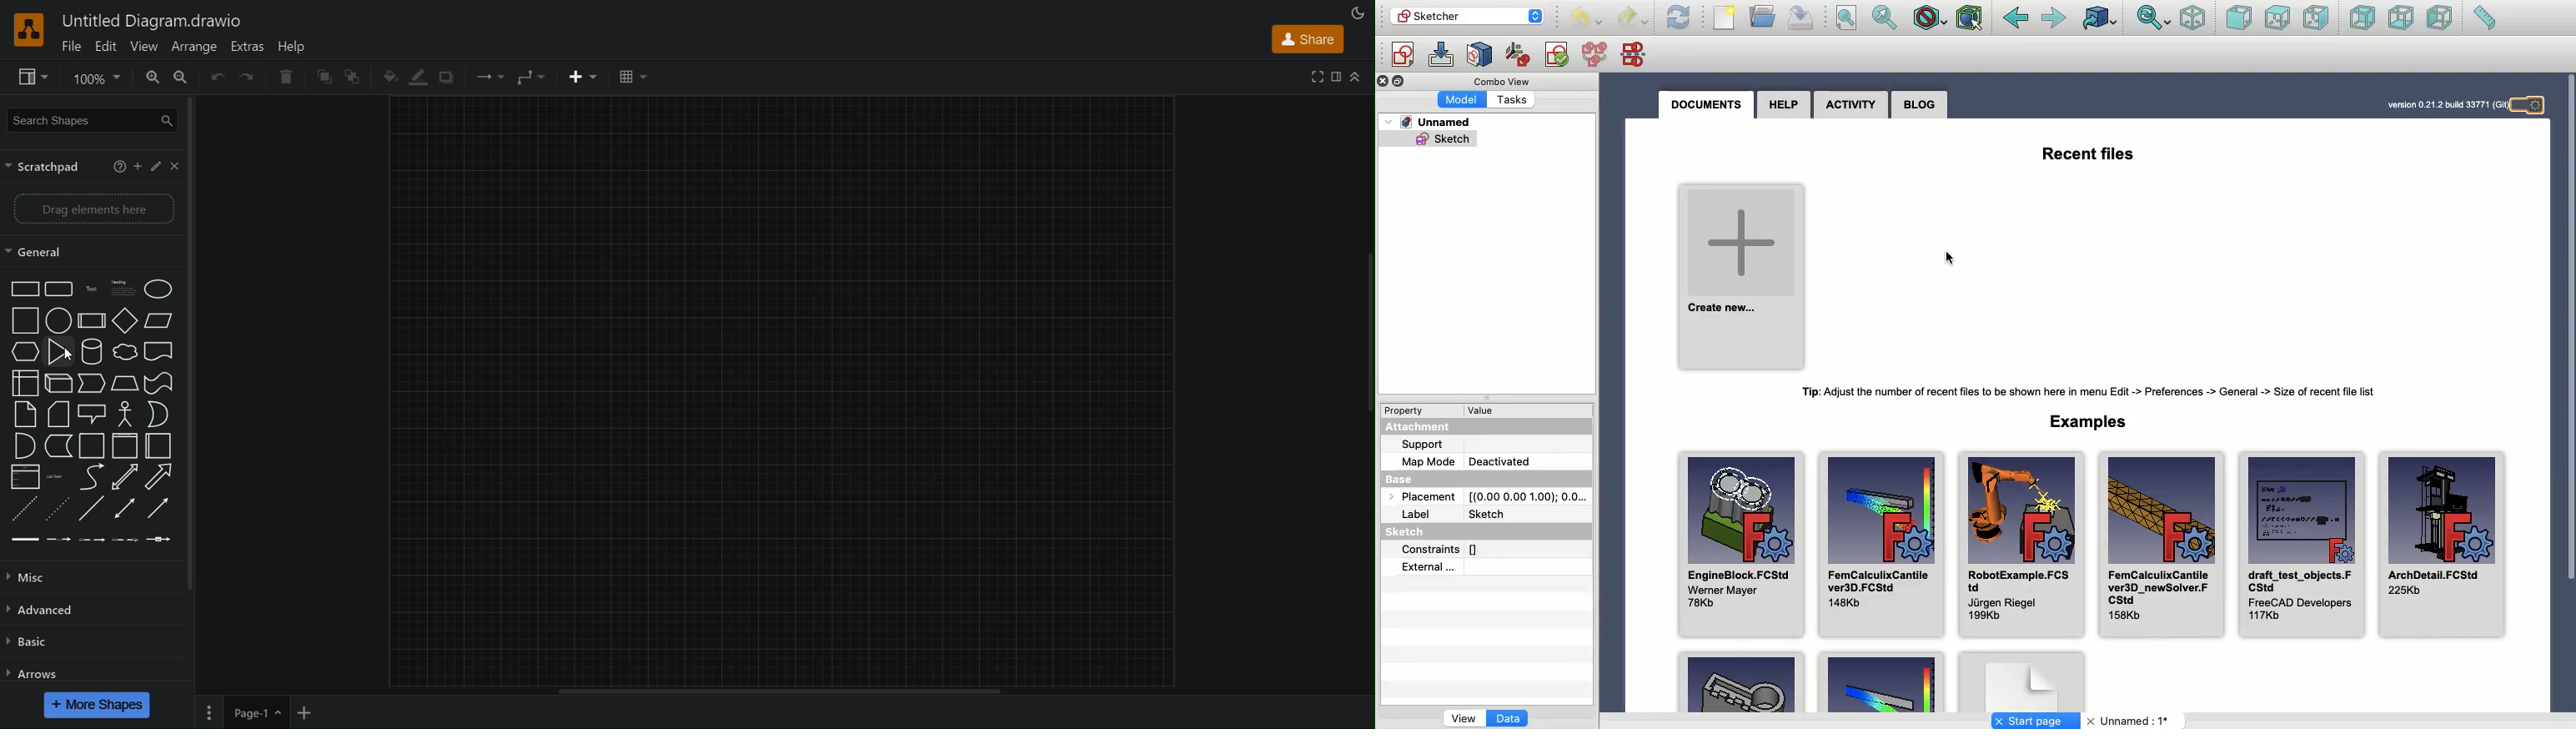 Image resolution: width=2576 pixels, height=756 pixels. What do you see at coordinates (1401, 54) in the screenshot?
I see `Create sketch` at bounding box center [1401, 54].